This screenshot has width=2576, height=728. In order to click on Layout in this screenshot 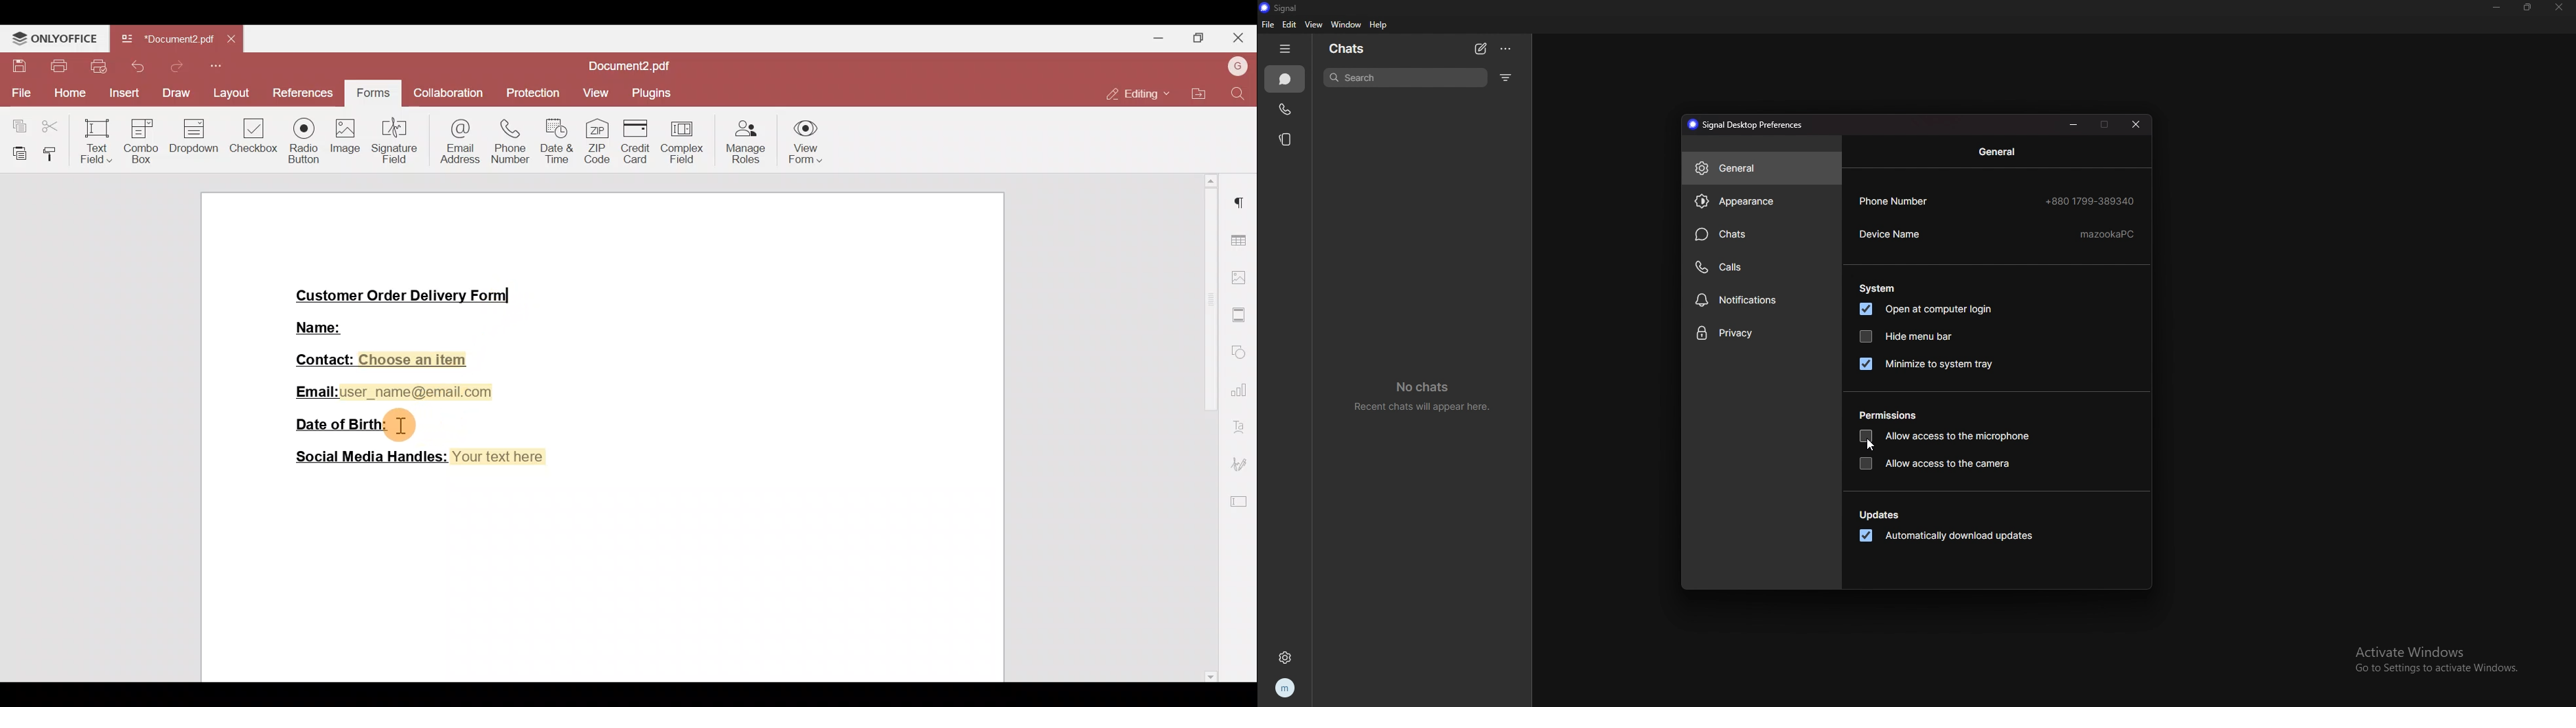, I will do `click(233, 96)`.